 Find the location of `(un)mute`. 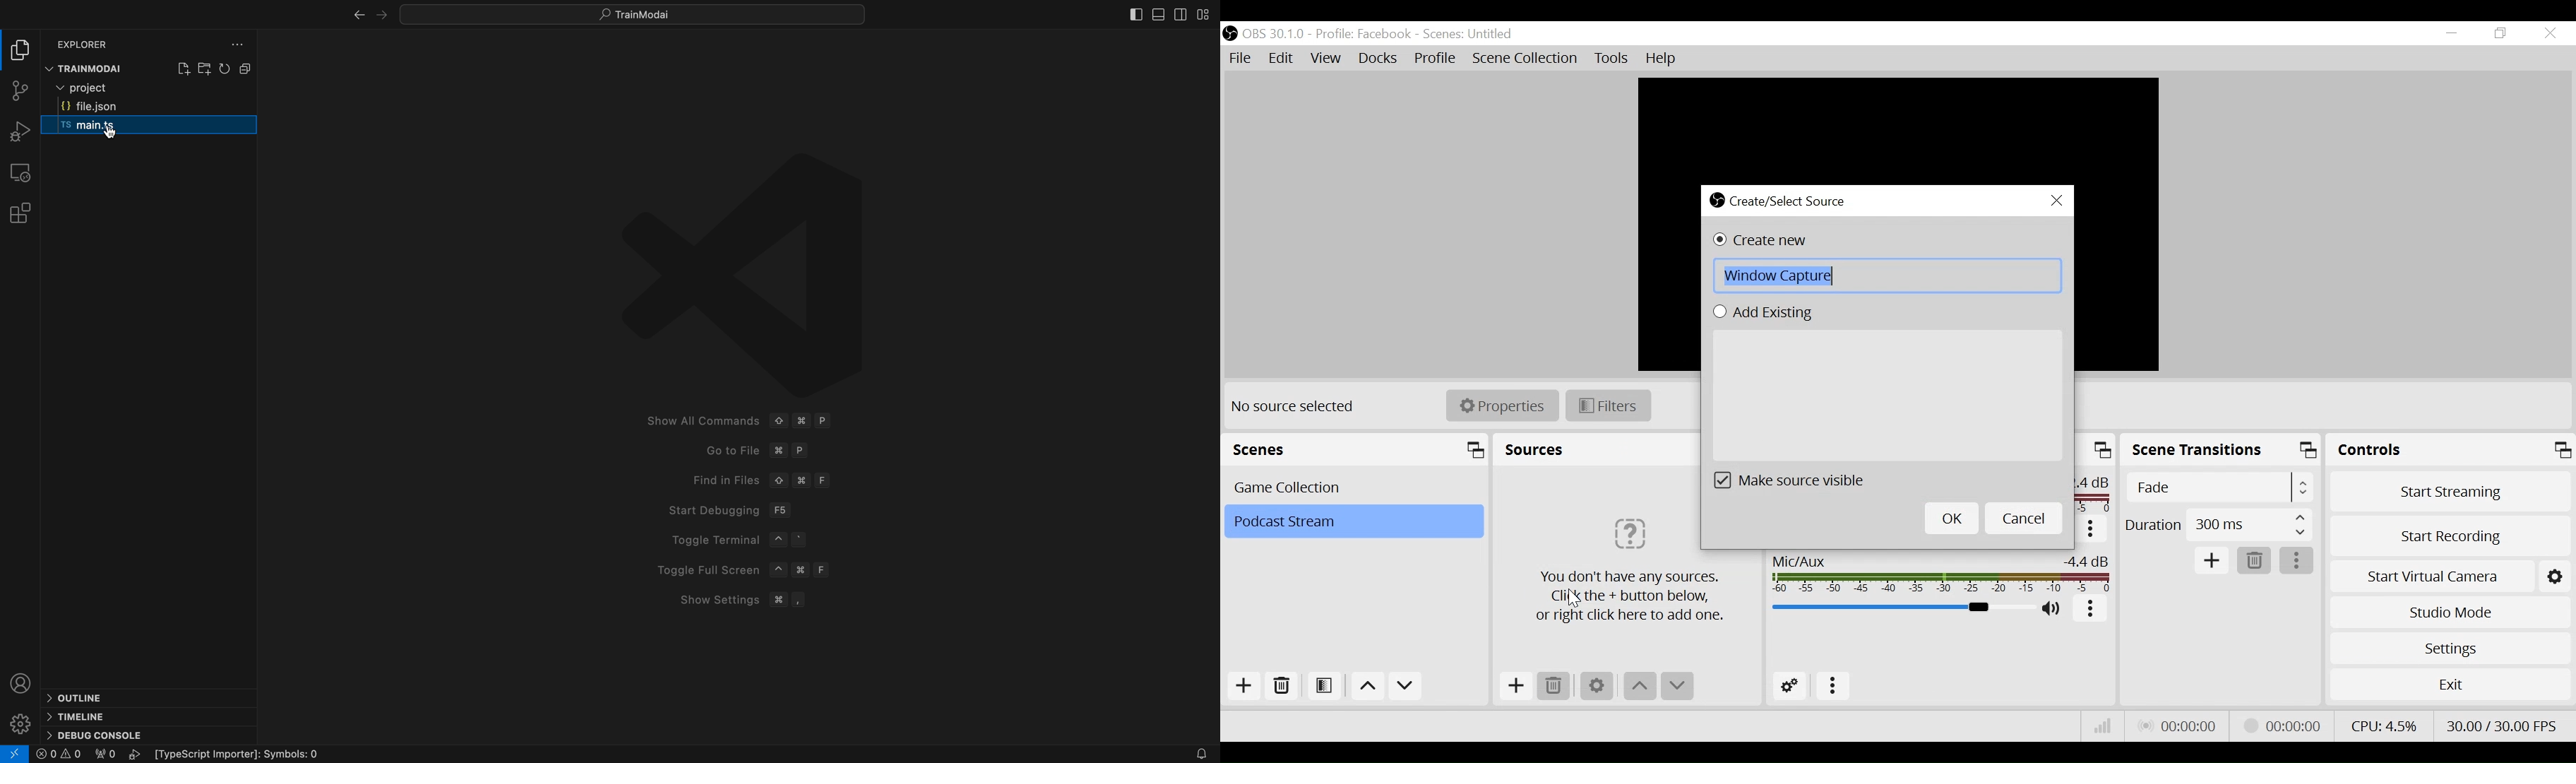

(un)mute is located at coordinates (2053, 609).